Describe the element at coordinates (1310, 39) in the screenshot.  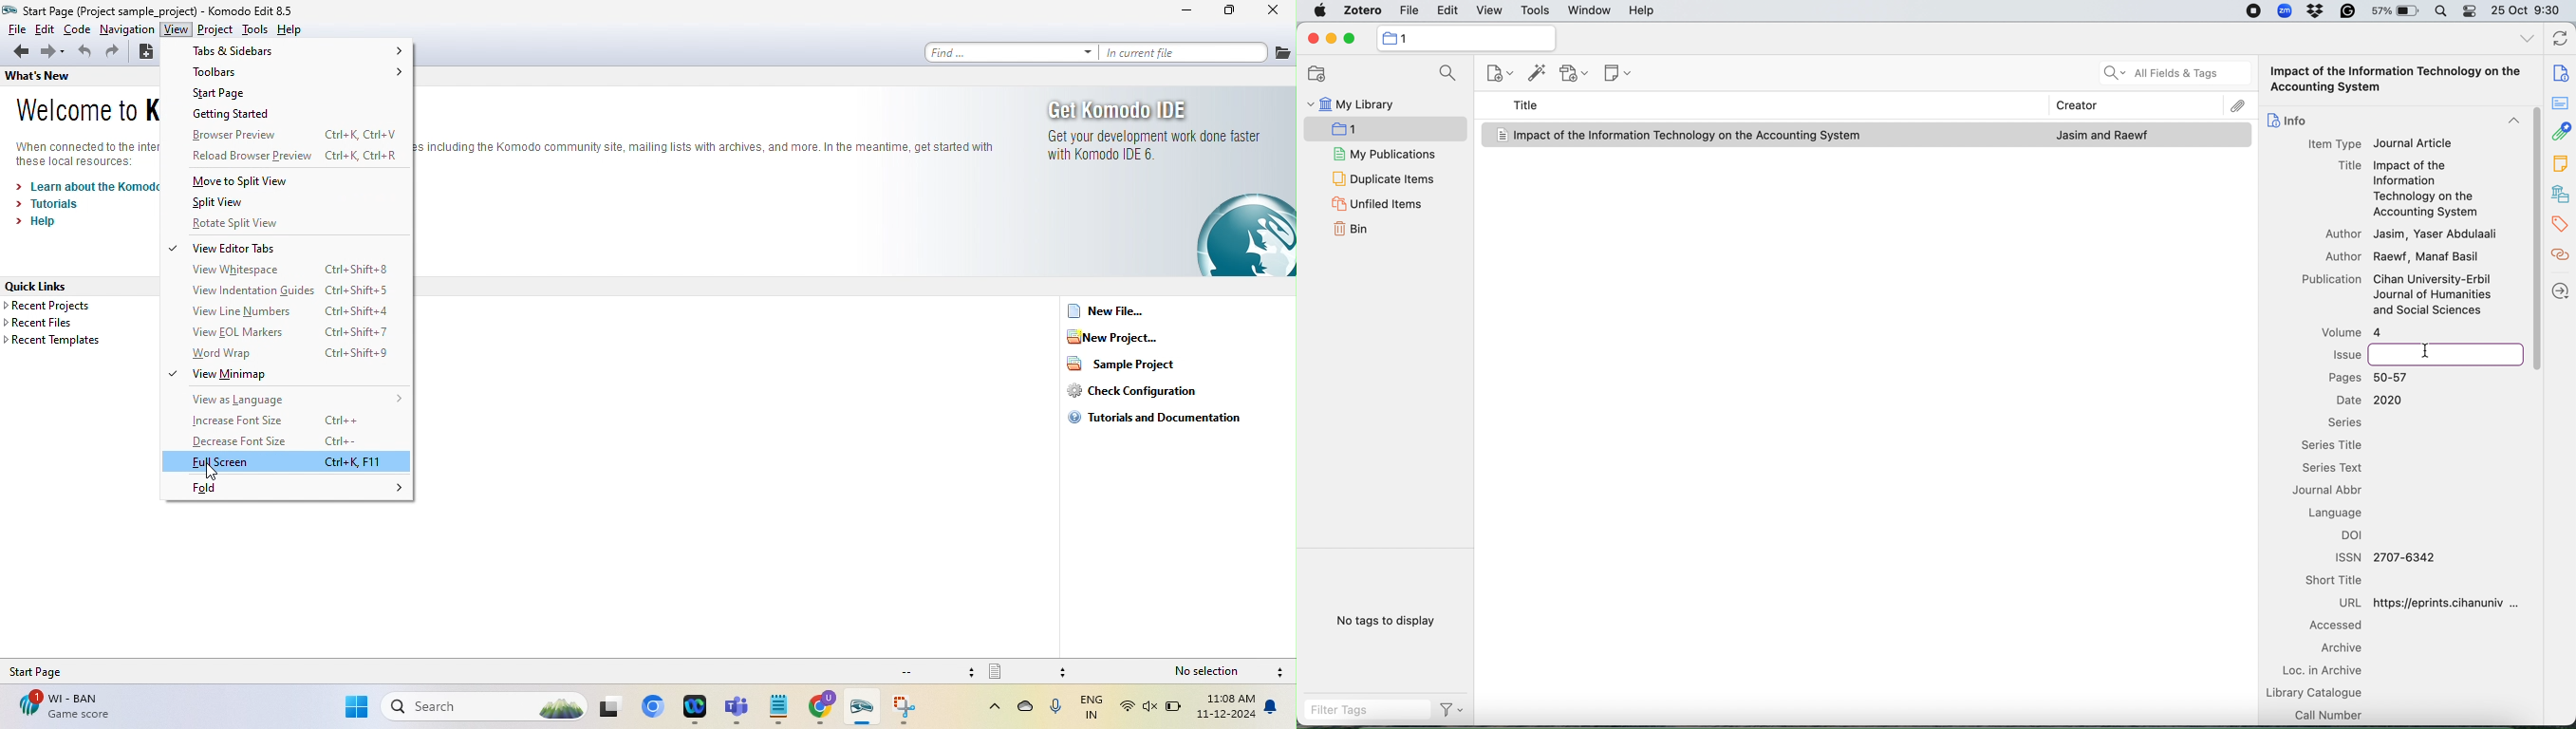
I see `close` at that location.